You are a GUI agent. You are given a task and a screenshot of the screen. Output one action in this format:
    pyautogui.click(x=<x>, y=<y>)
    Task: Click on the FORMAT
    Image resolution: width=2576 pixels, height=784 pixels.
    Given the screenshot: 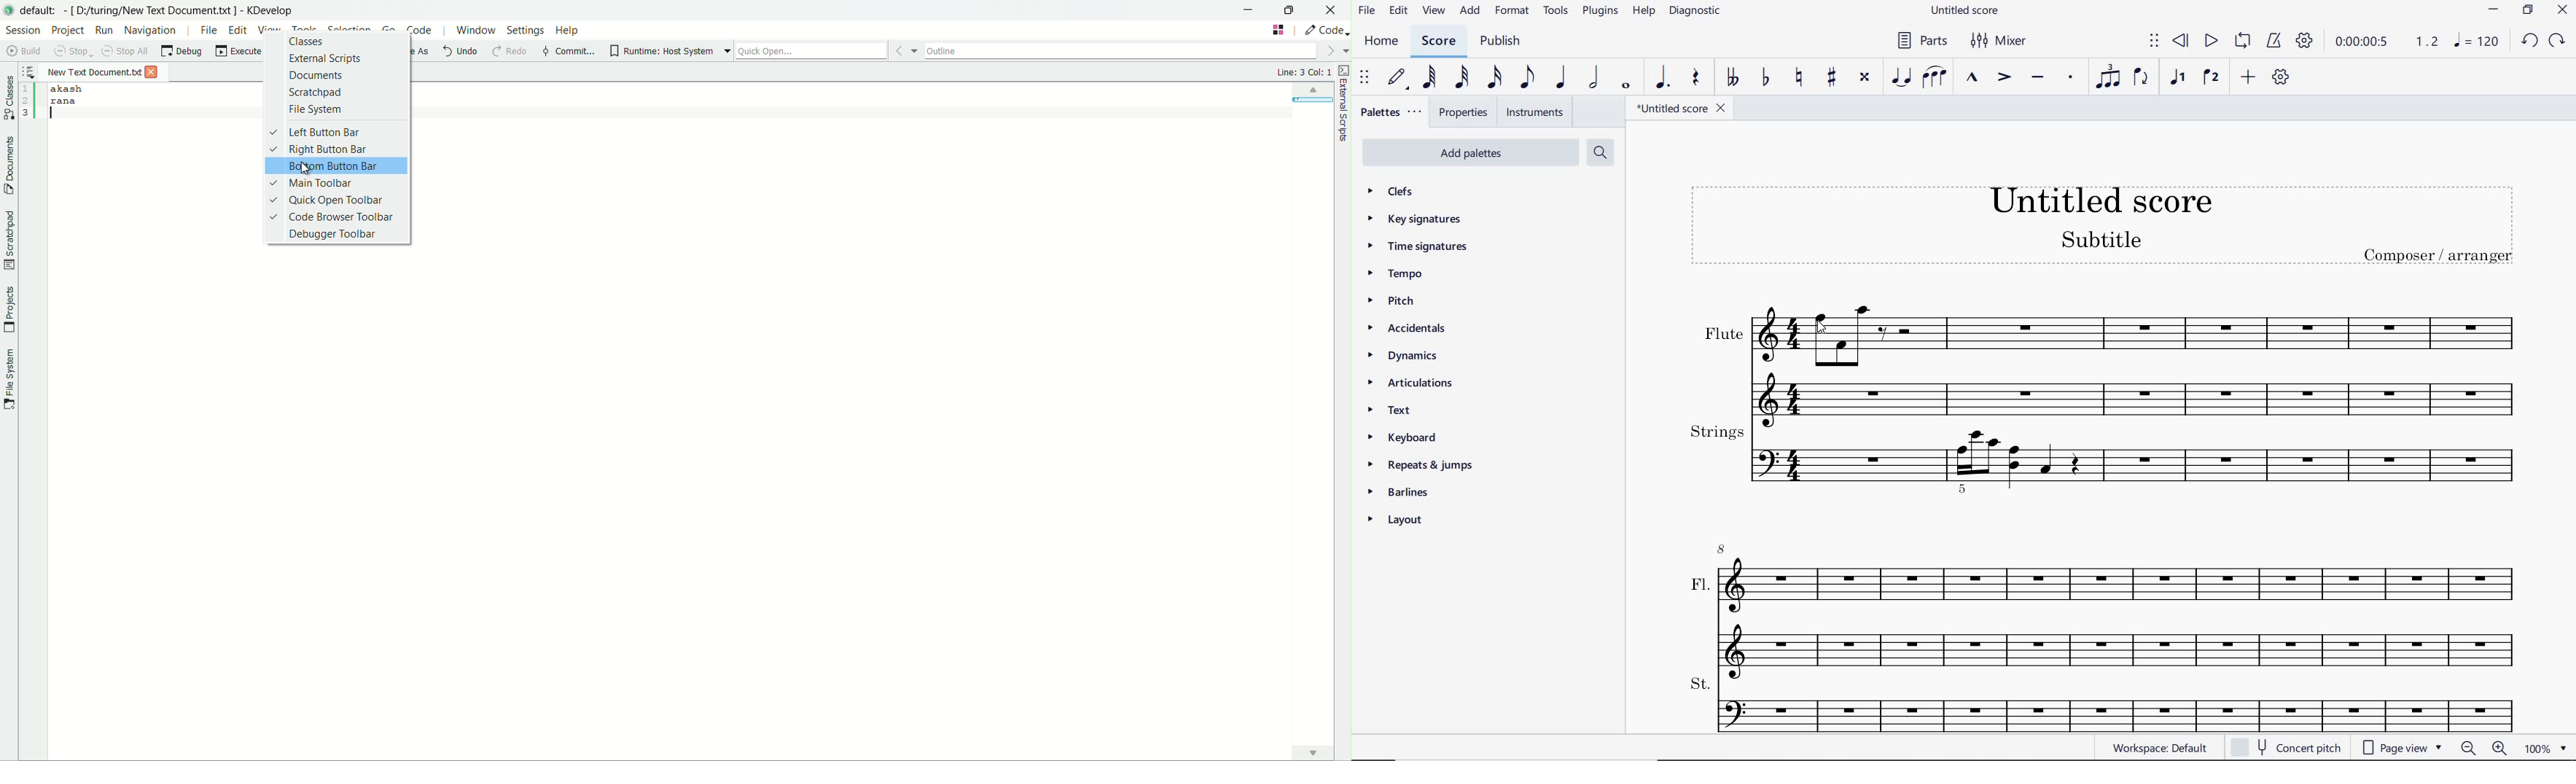 What is the action you would take?
    pyautogui.click(x=1515, y=12)
    